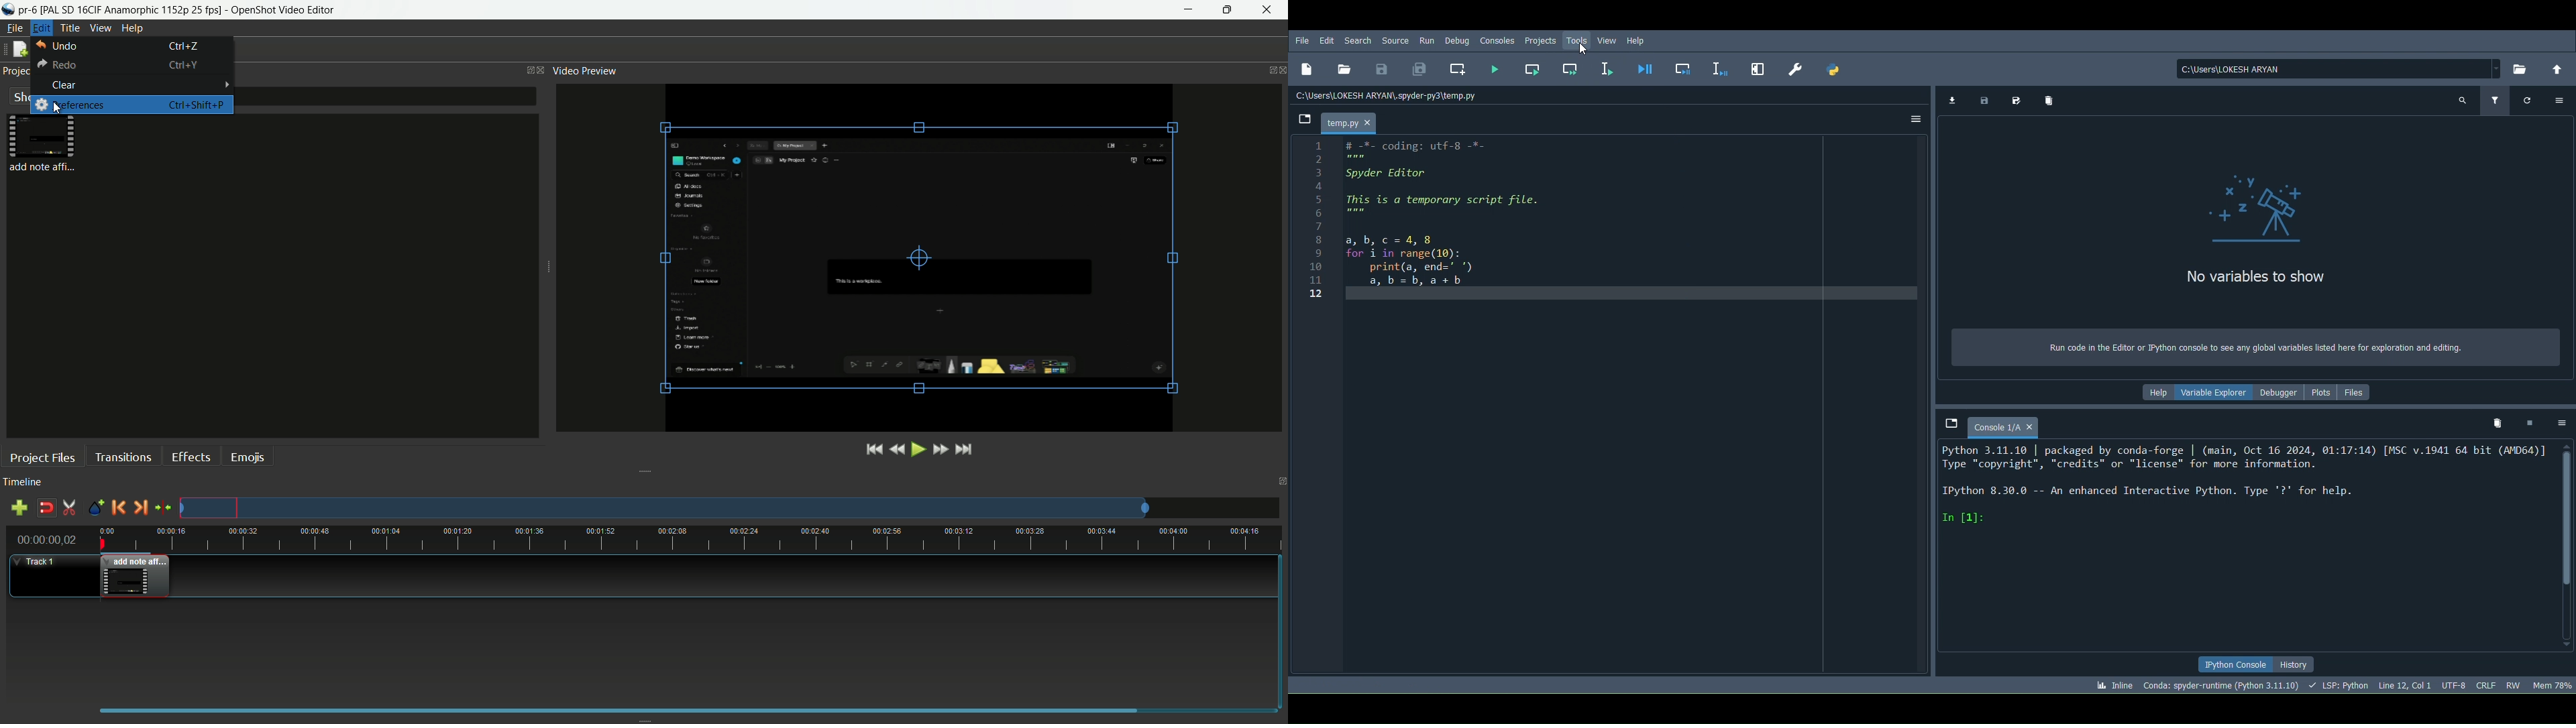 This screenshot has height=728, width=2576. What do you see at coordinates (2013, 99) in the screenshot?
I see `Save data as` at bounding box center [2013, 99].